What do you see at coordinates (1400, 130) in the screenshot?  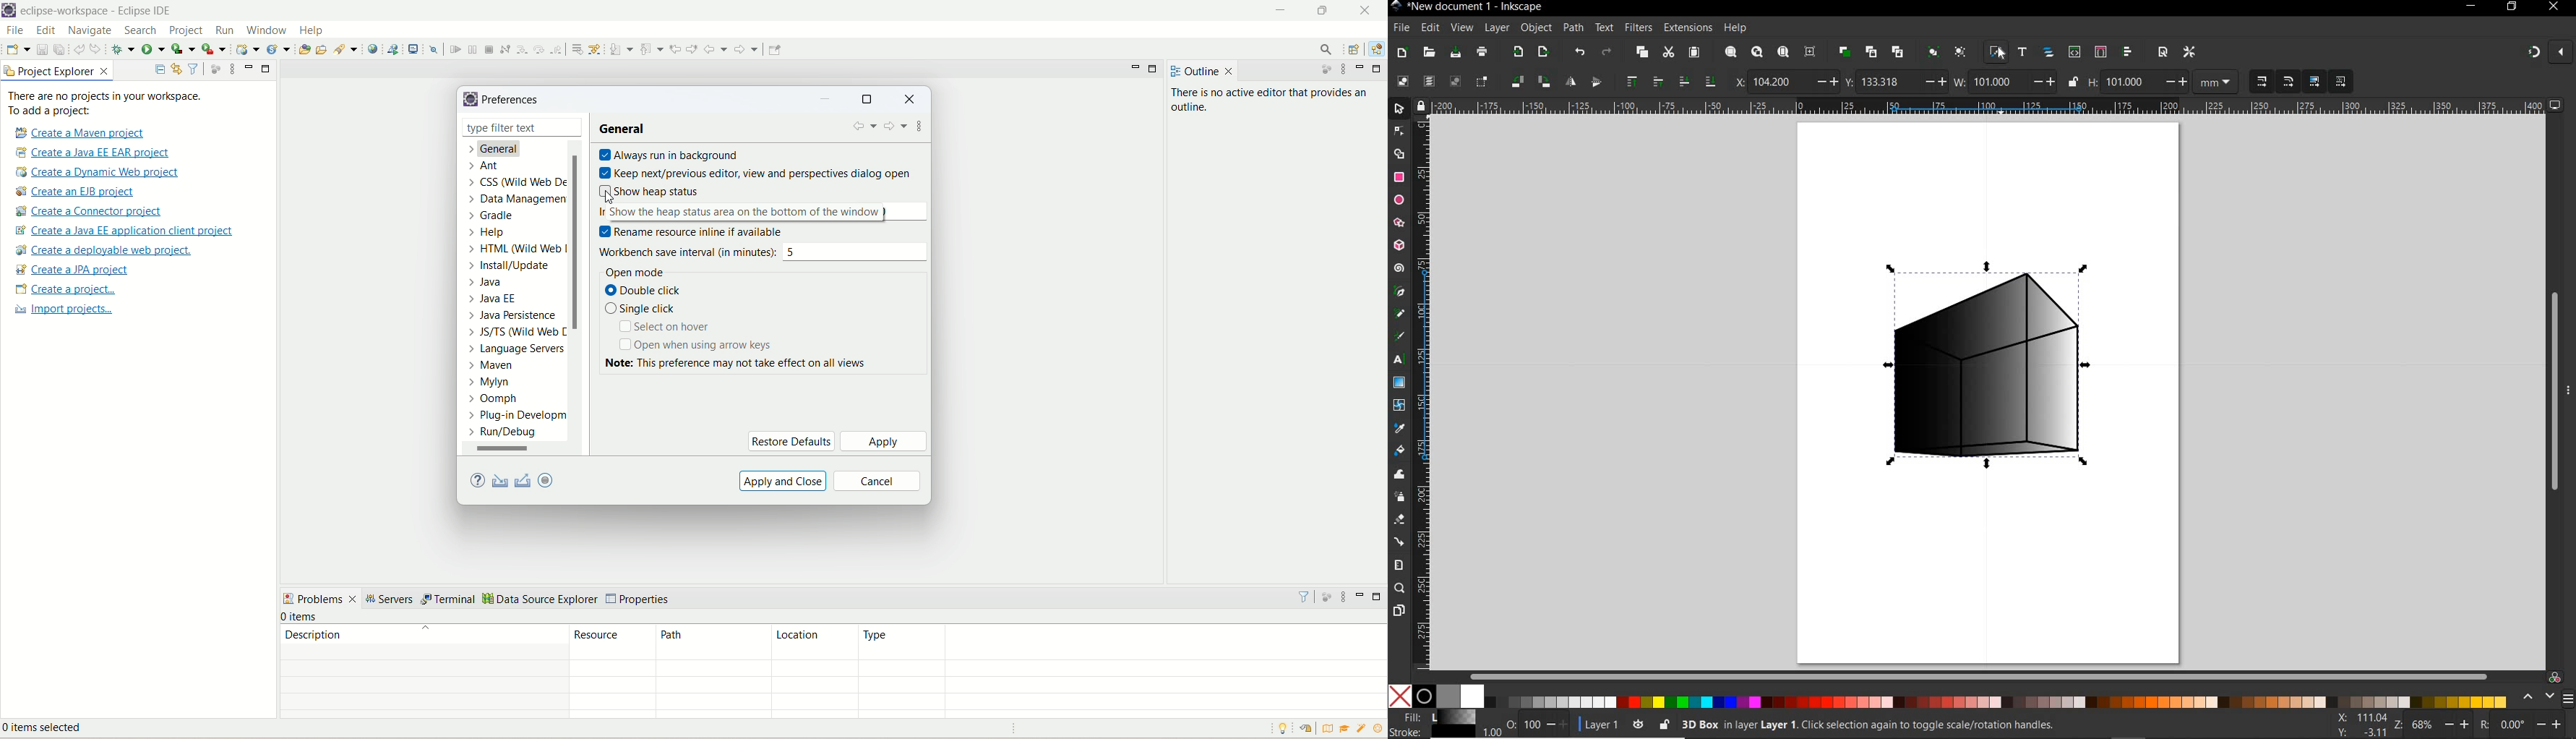 I see `NODE TOOL` at bounding box center [1400, 130].